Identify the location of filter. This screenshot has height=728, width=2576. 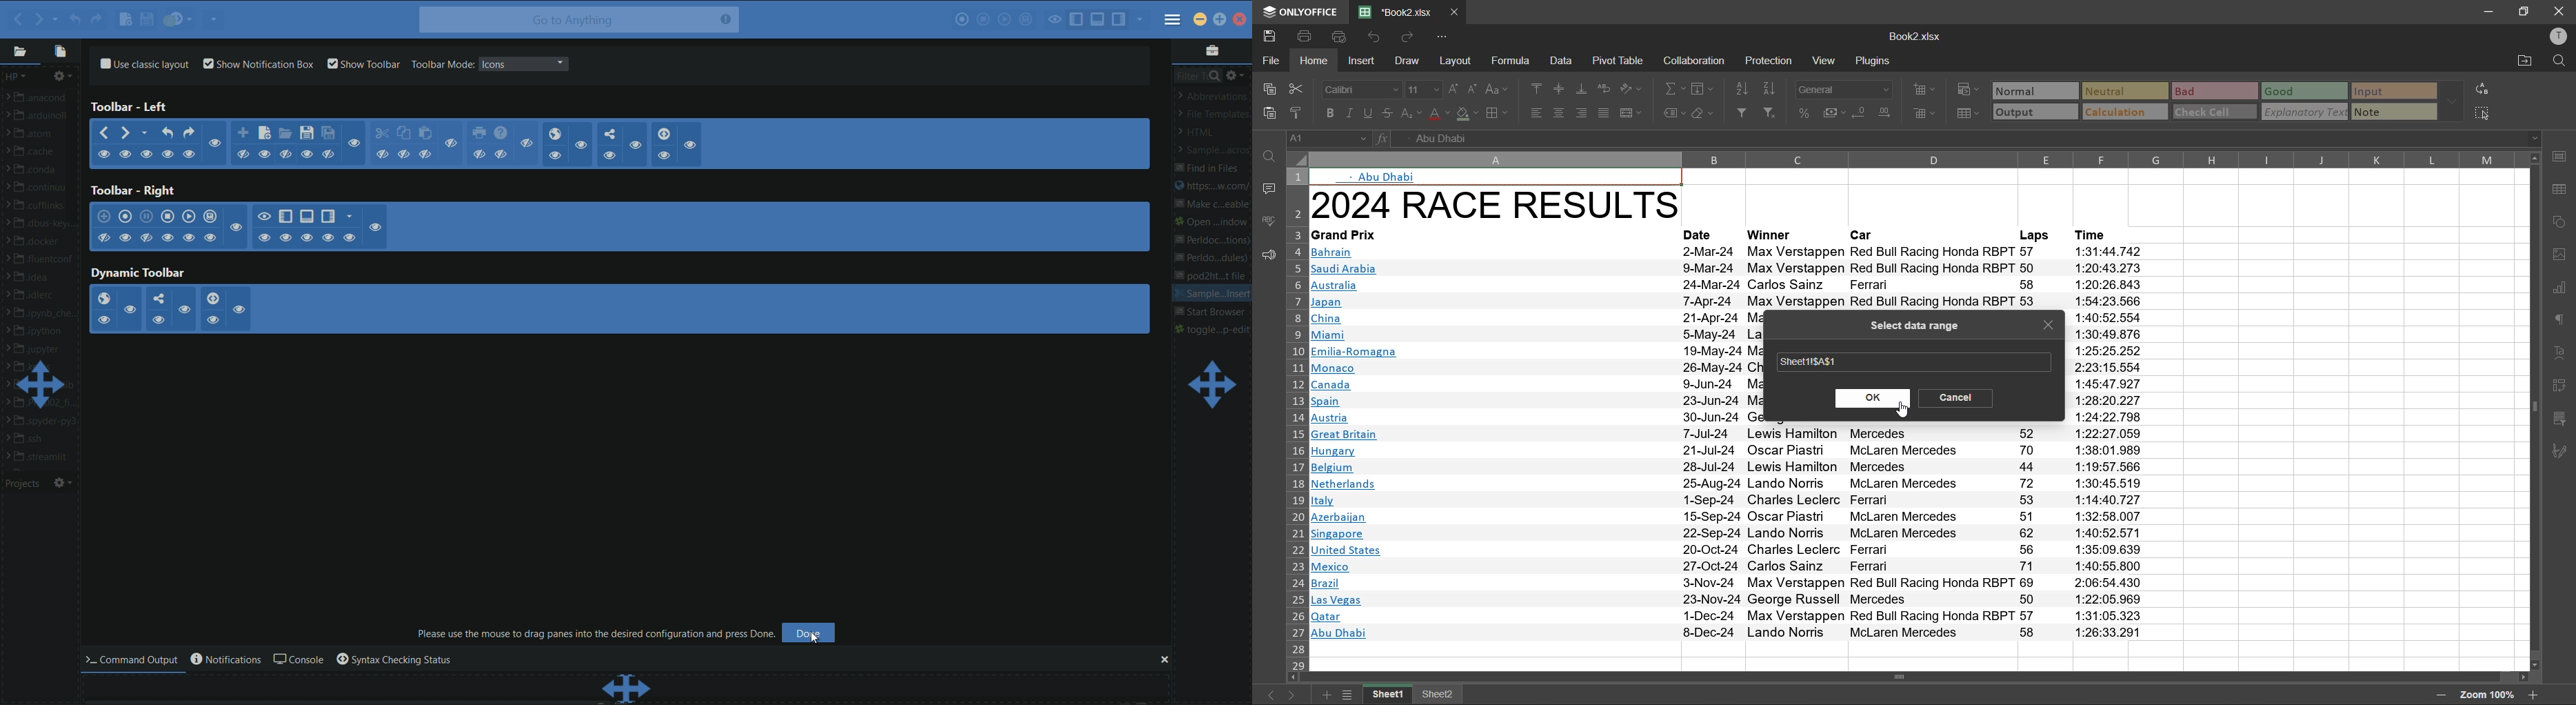
(1742, 111).